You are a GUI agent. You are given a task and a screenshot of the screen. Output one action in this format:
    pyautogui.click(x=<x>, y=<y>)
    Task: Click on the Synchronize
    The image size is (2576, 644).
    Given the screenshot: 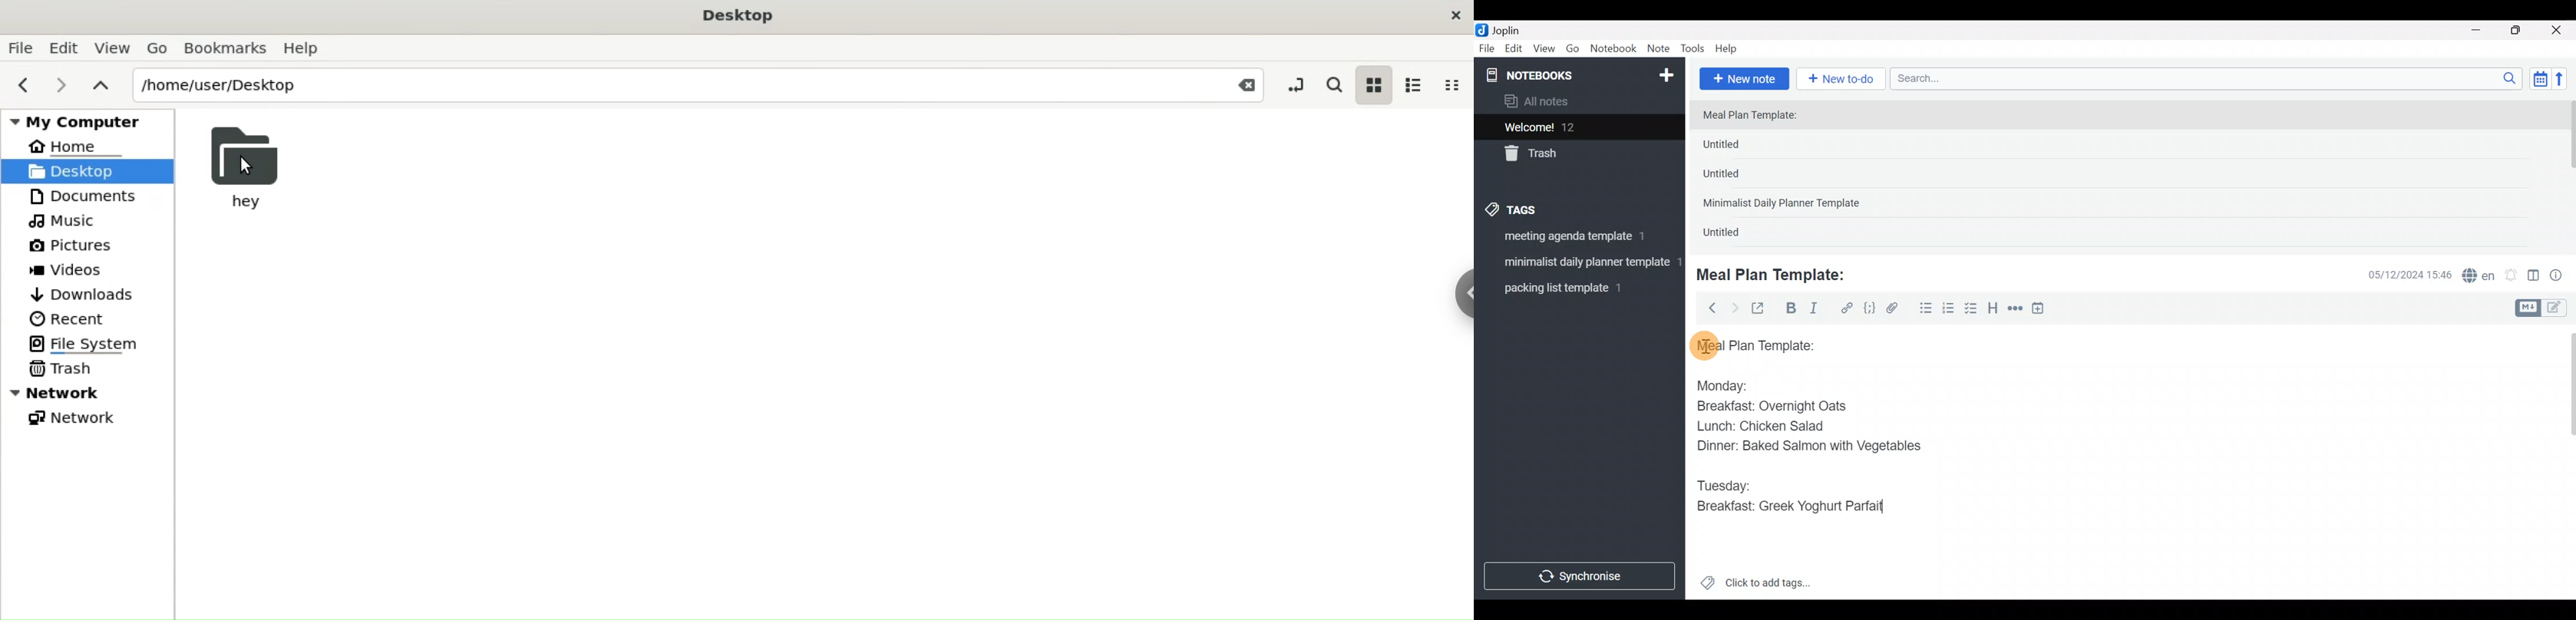 What is the action you would take?
    pyautogui.click(x=1581, y=576)
    